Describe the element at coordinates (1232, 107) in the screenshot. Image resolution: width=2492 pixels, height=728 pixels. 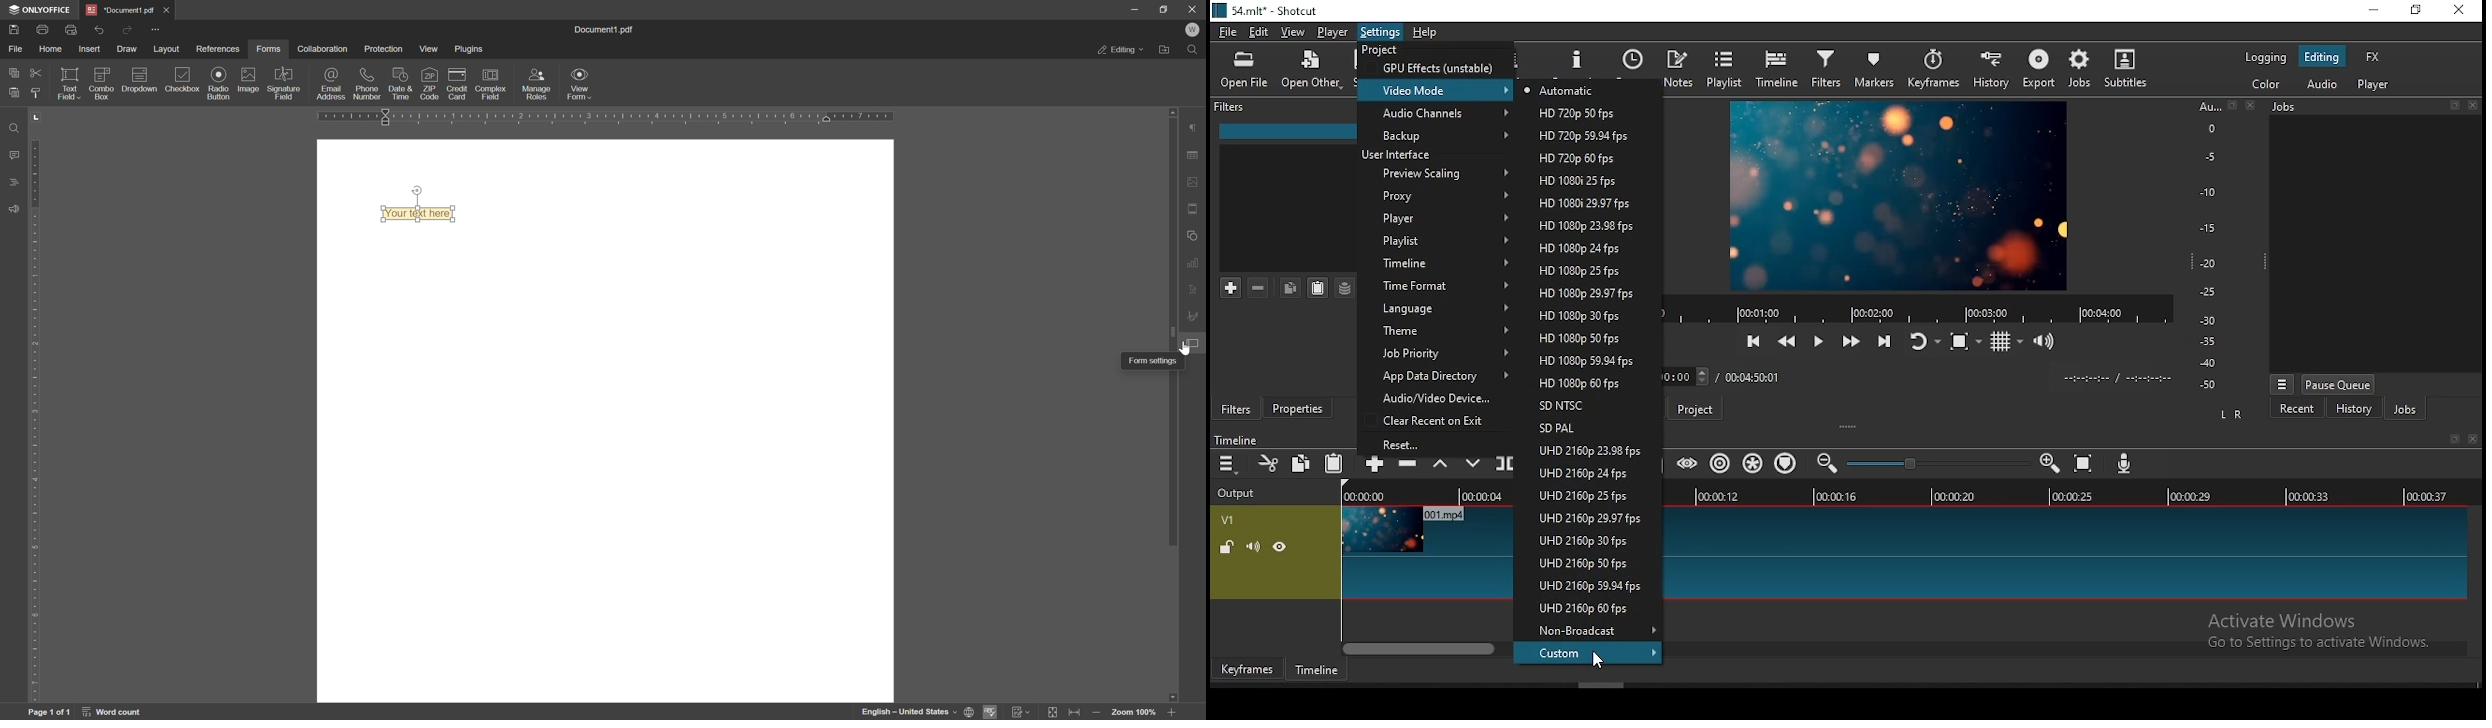
I see `Filter` at that location.